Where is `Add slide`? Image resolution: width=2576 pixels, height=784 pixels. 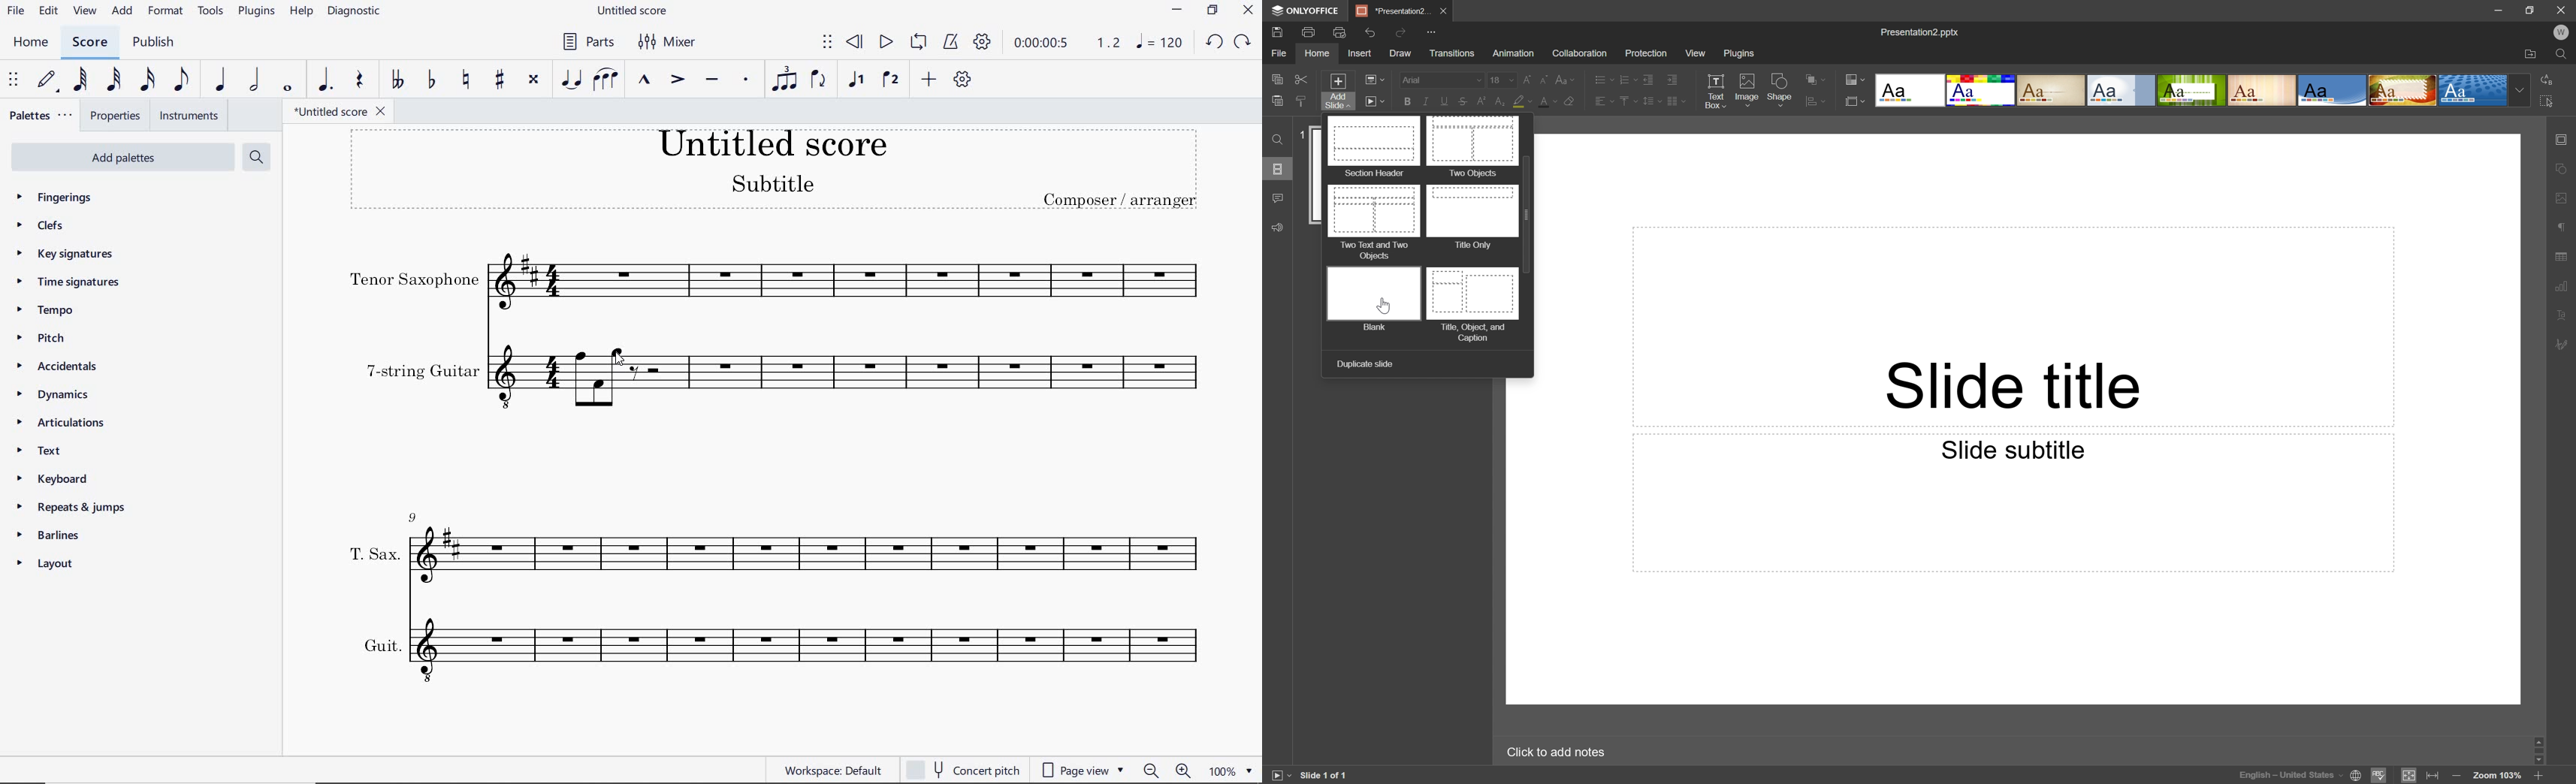 Add slide is located at coordinates (1336, 91).